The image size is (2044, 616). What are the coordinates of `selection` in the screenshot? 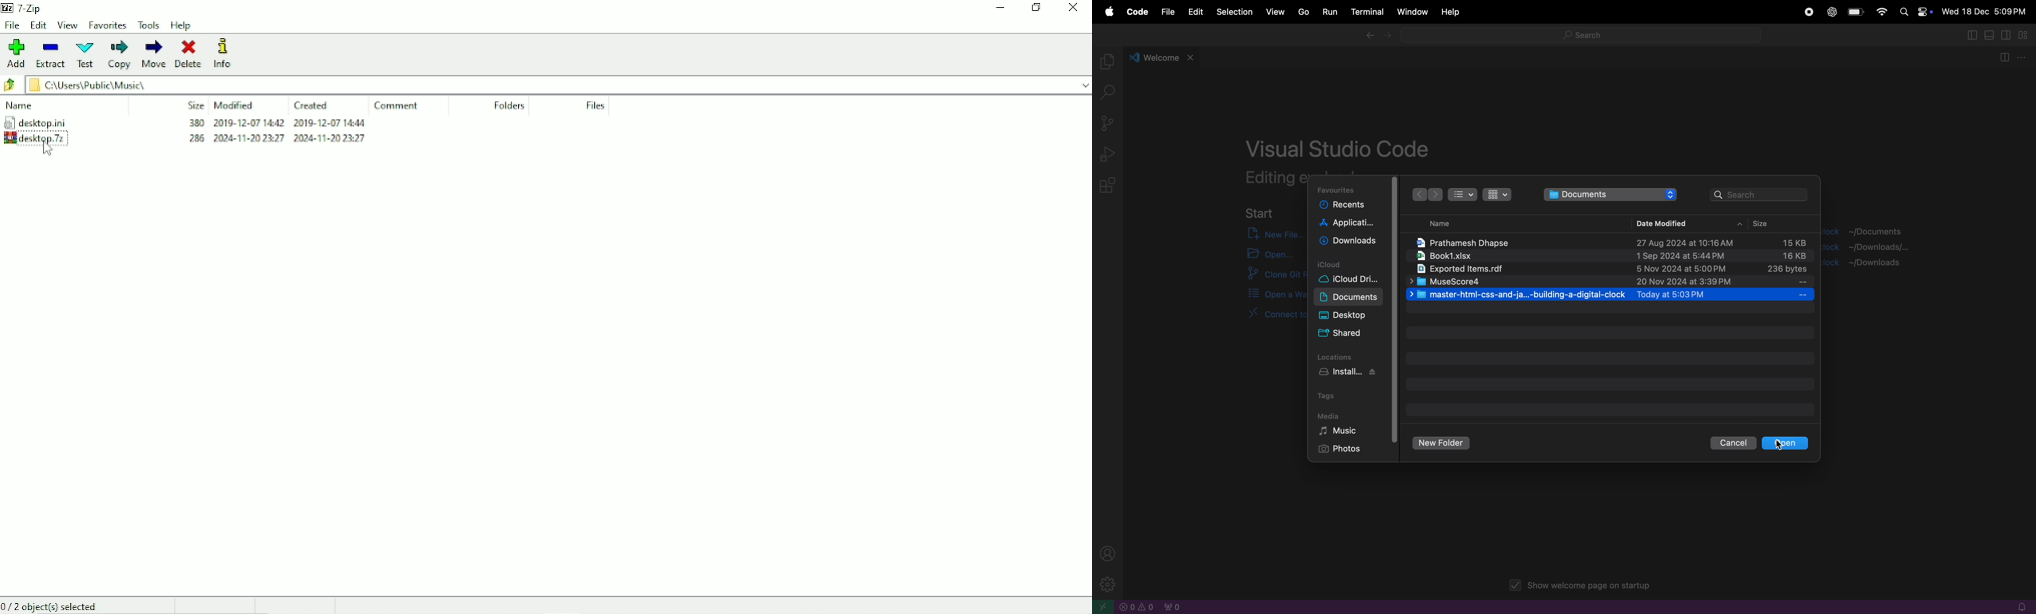 It's located at (1234, 13).